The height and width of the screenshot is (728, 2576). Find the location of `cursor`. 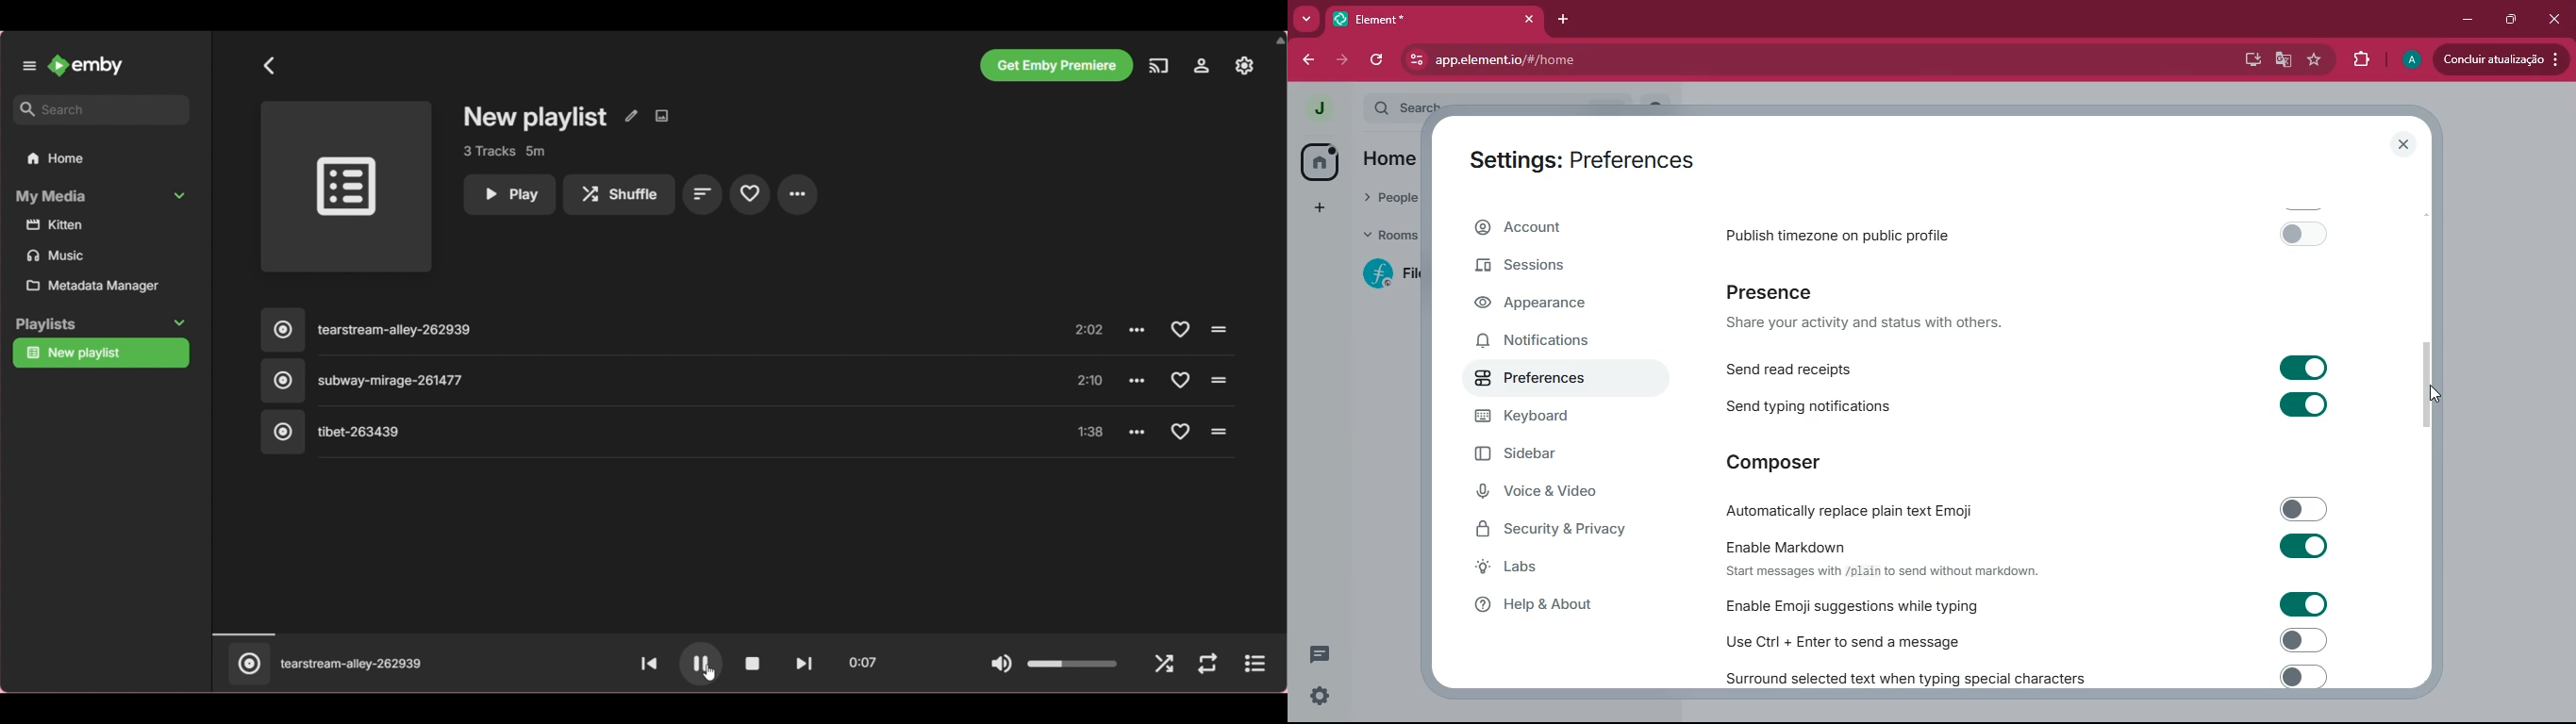

cursor is located at coordinates (710, 673).